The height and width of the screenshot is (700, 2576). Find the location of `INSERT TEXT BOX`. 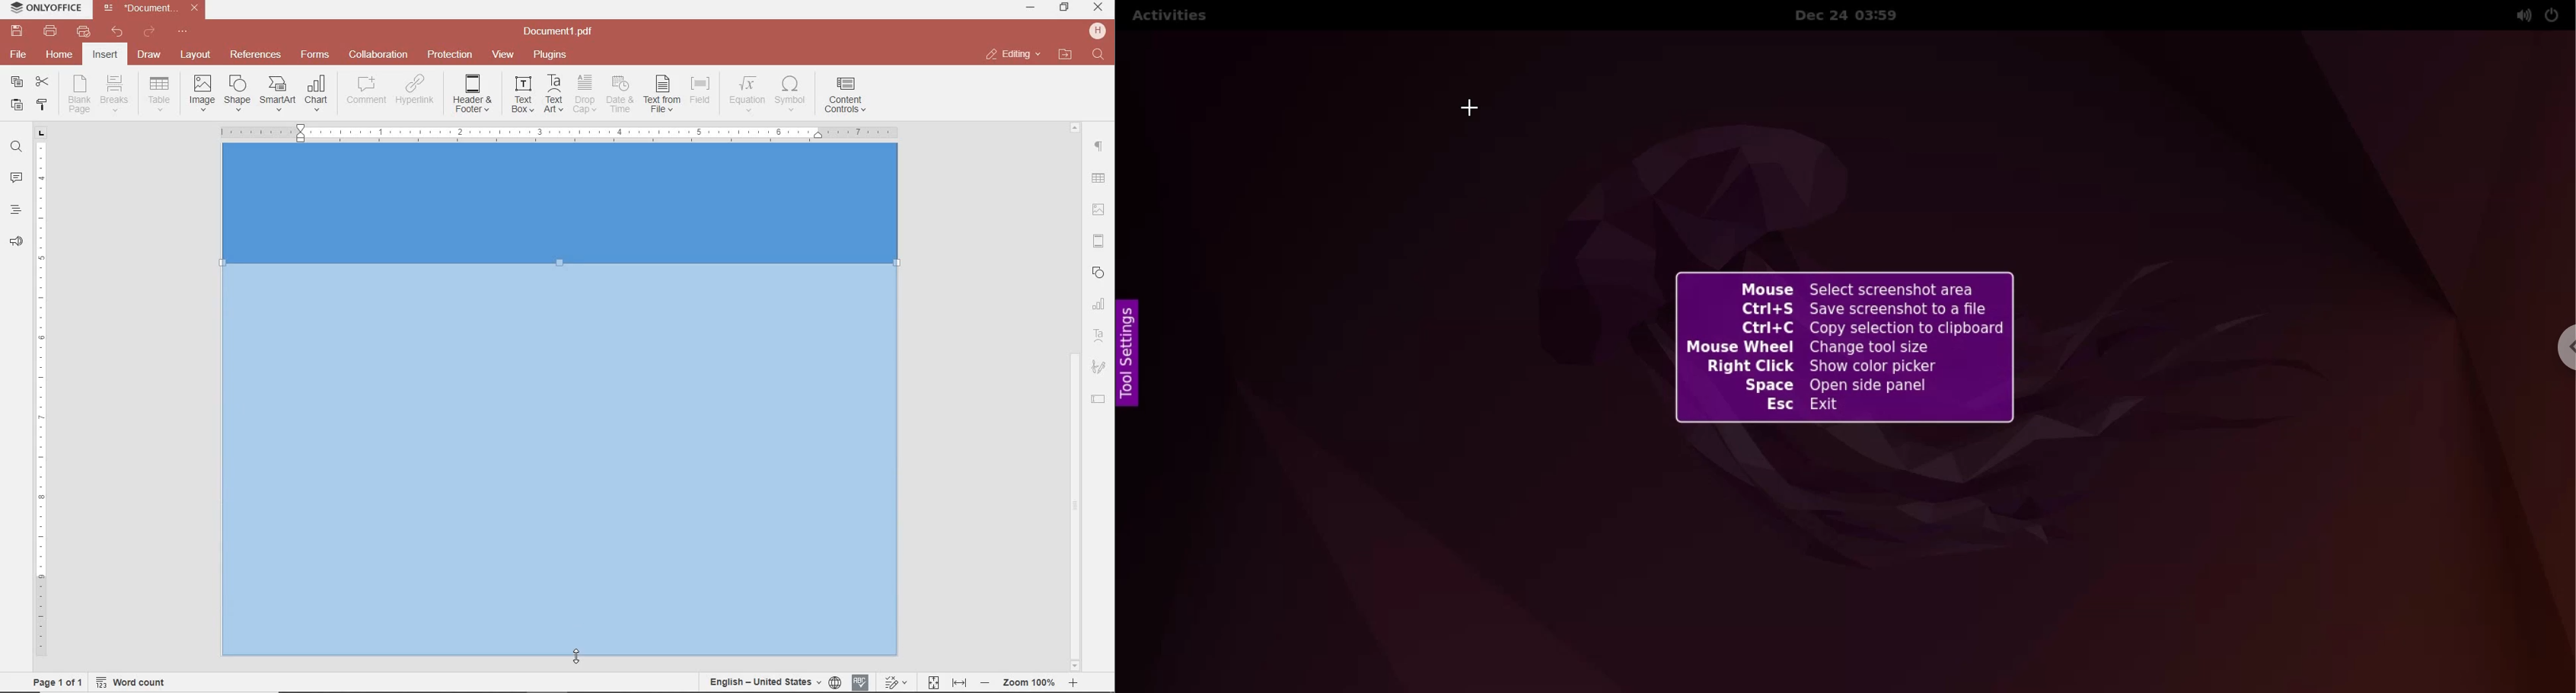

INSERT TEXT BOX is located at coordinates (522, 94).